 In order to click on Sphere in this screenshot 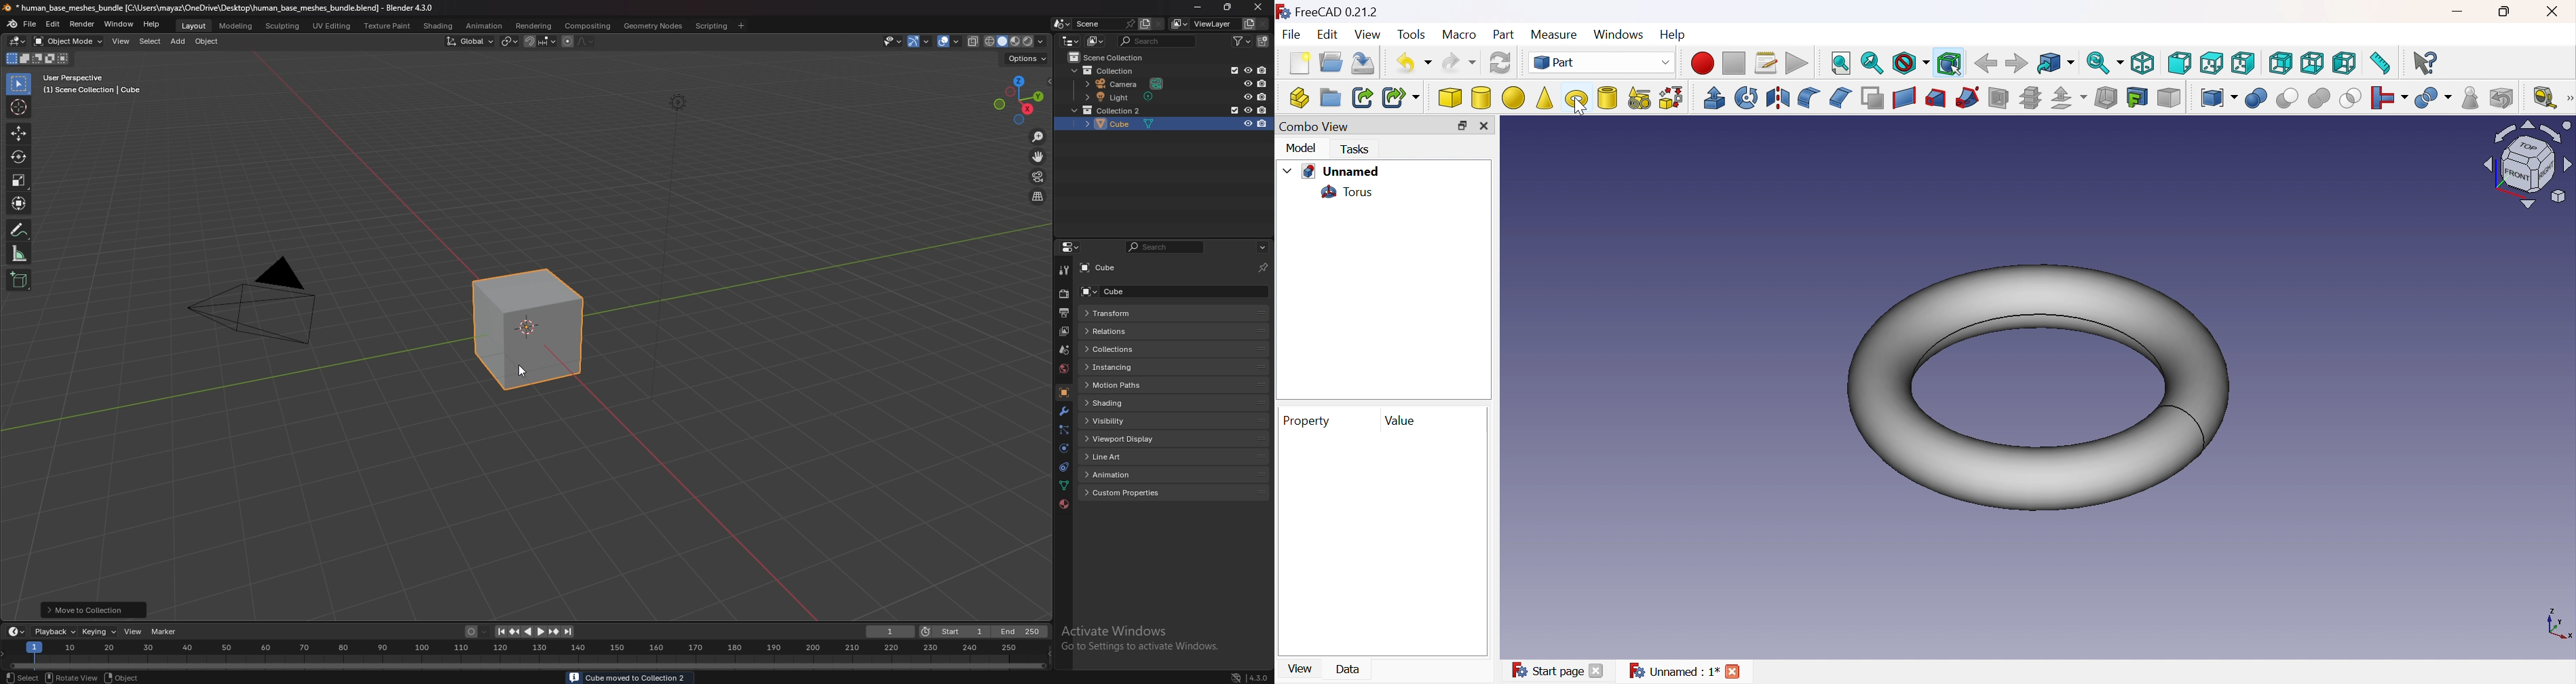, I will do `click(1513, 98)`.